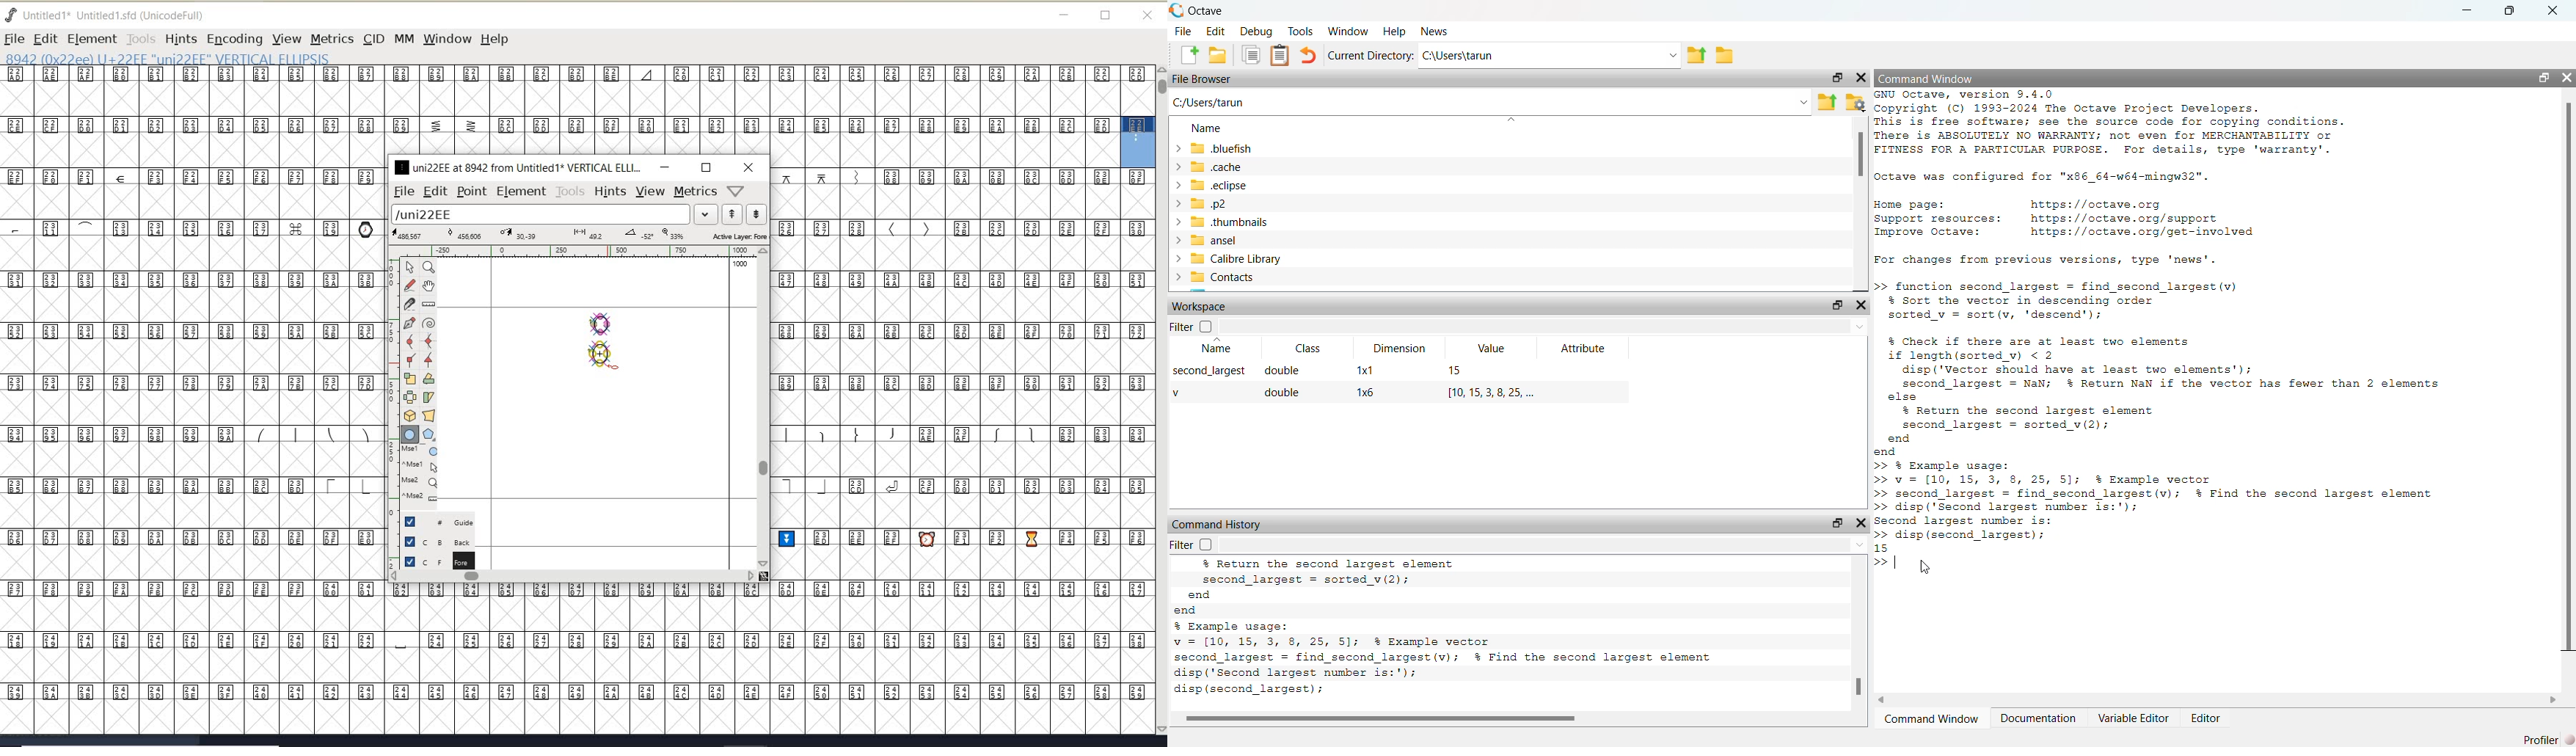 The image size is (2576, 756). I want to click on double, so click(1284, 393).